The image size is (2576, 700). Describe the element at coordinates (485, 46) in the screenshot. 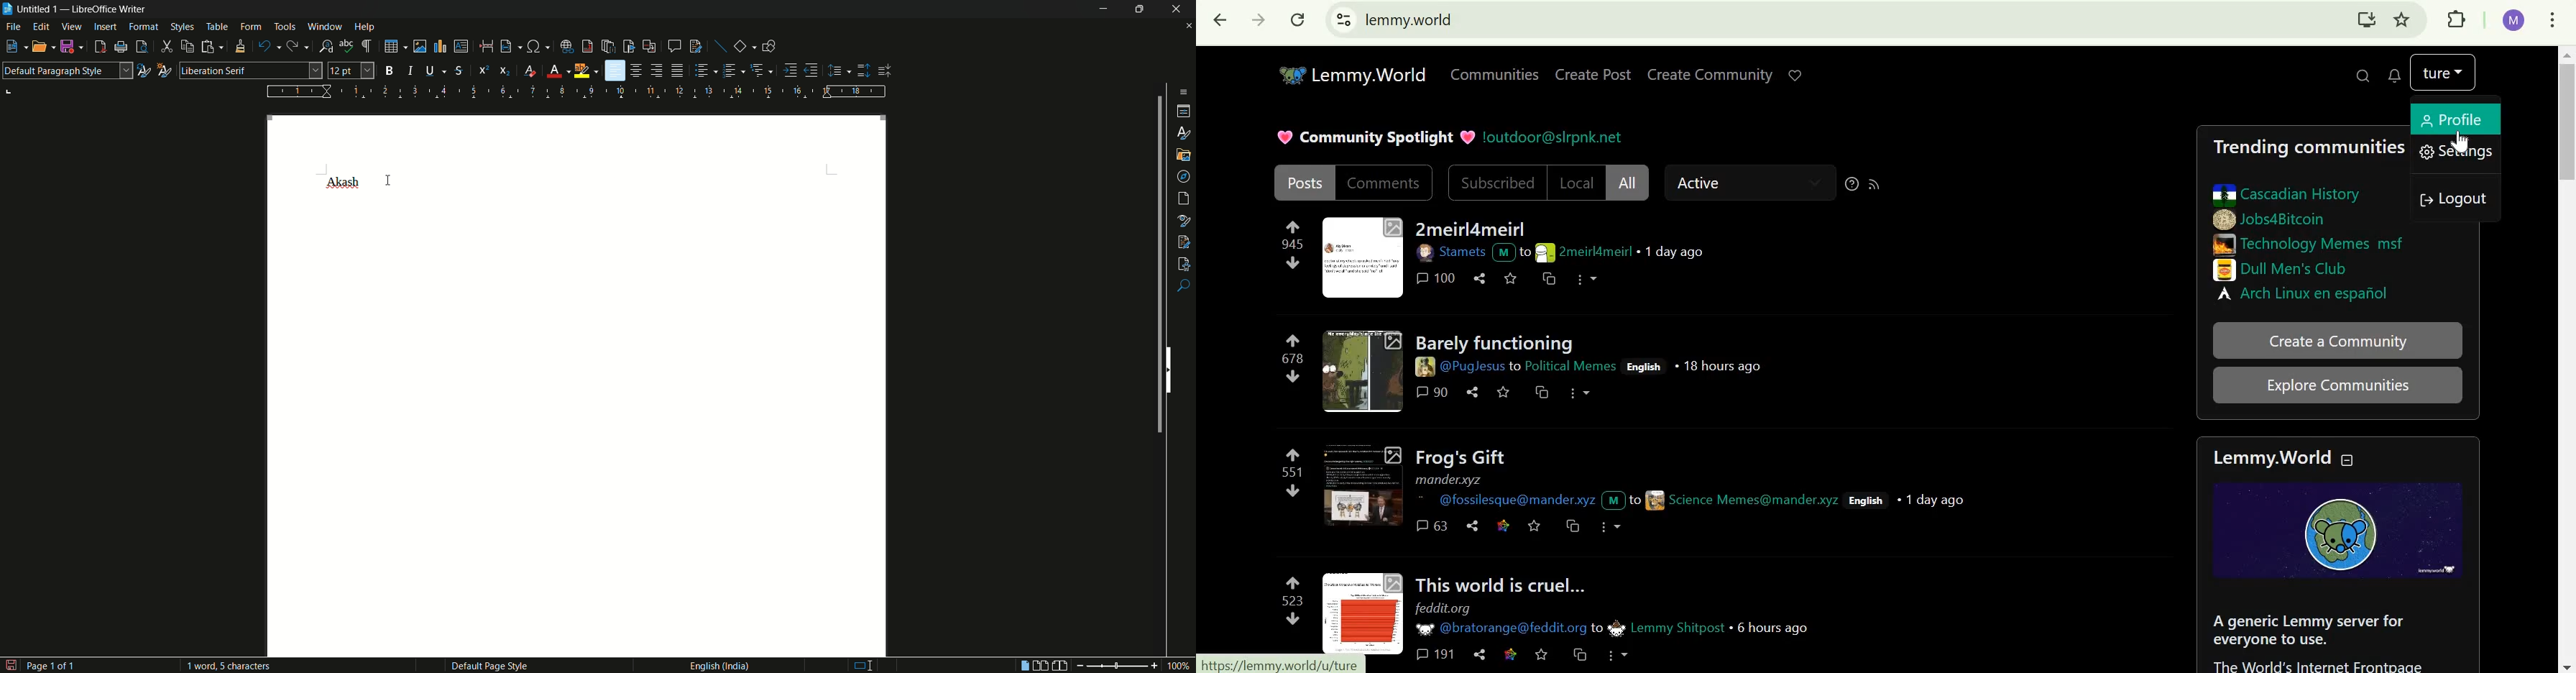

I see `page break` at that location.